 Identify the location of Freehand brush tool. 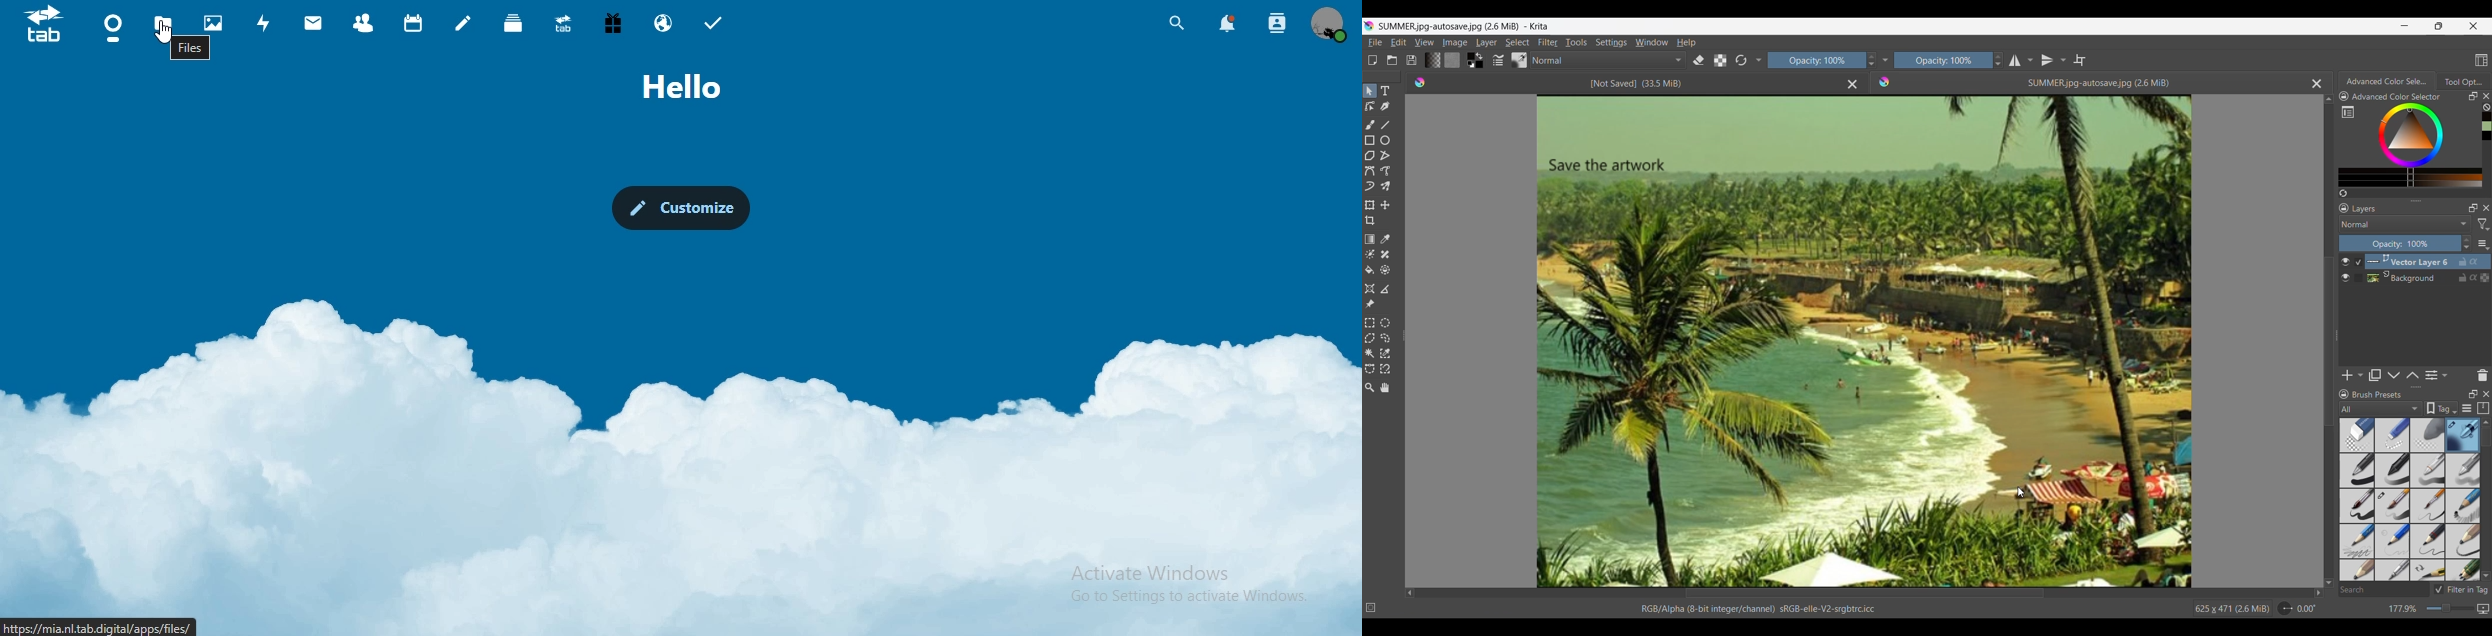
(1370, 124).